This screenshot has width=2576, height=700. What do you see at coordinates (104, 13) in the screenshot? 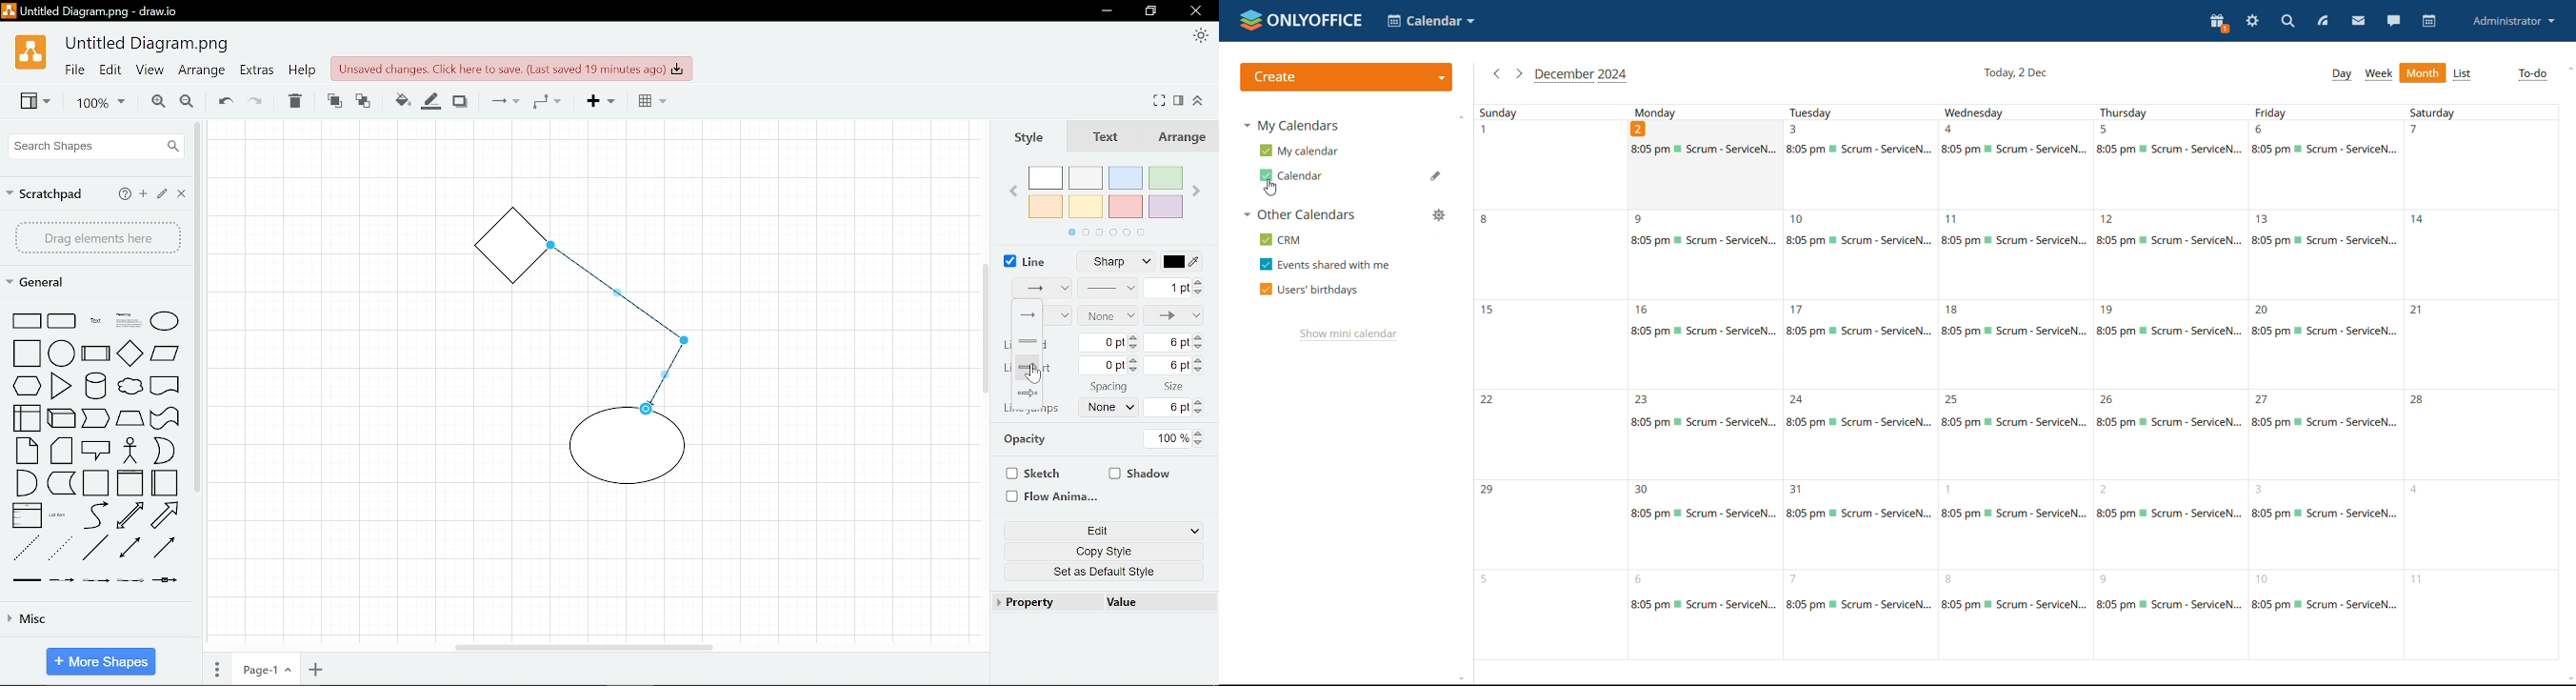
I see `Untitled Diagram.png - draw.io` at bounding box center [104, 13].